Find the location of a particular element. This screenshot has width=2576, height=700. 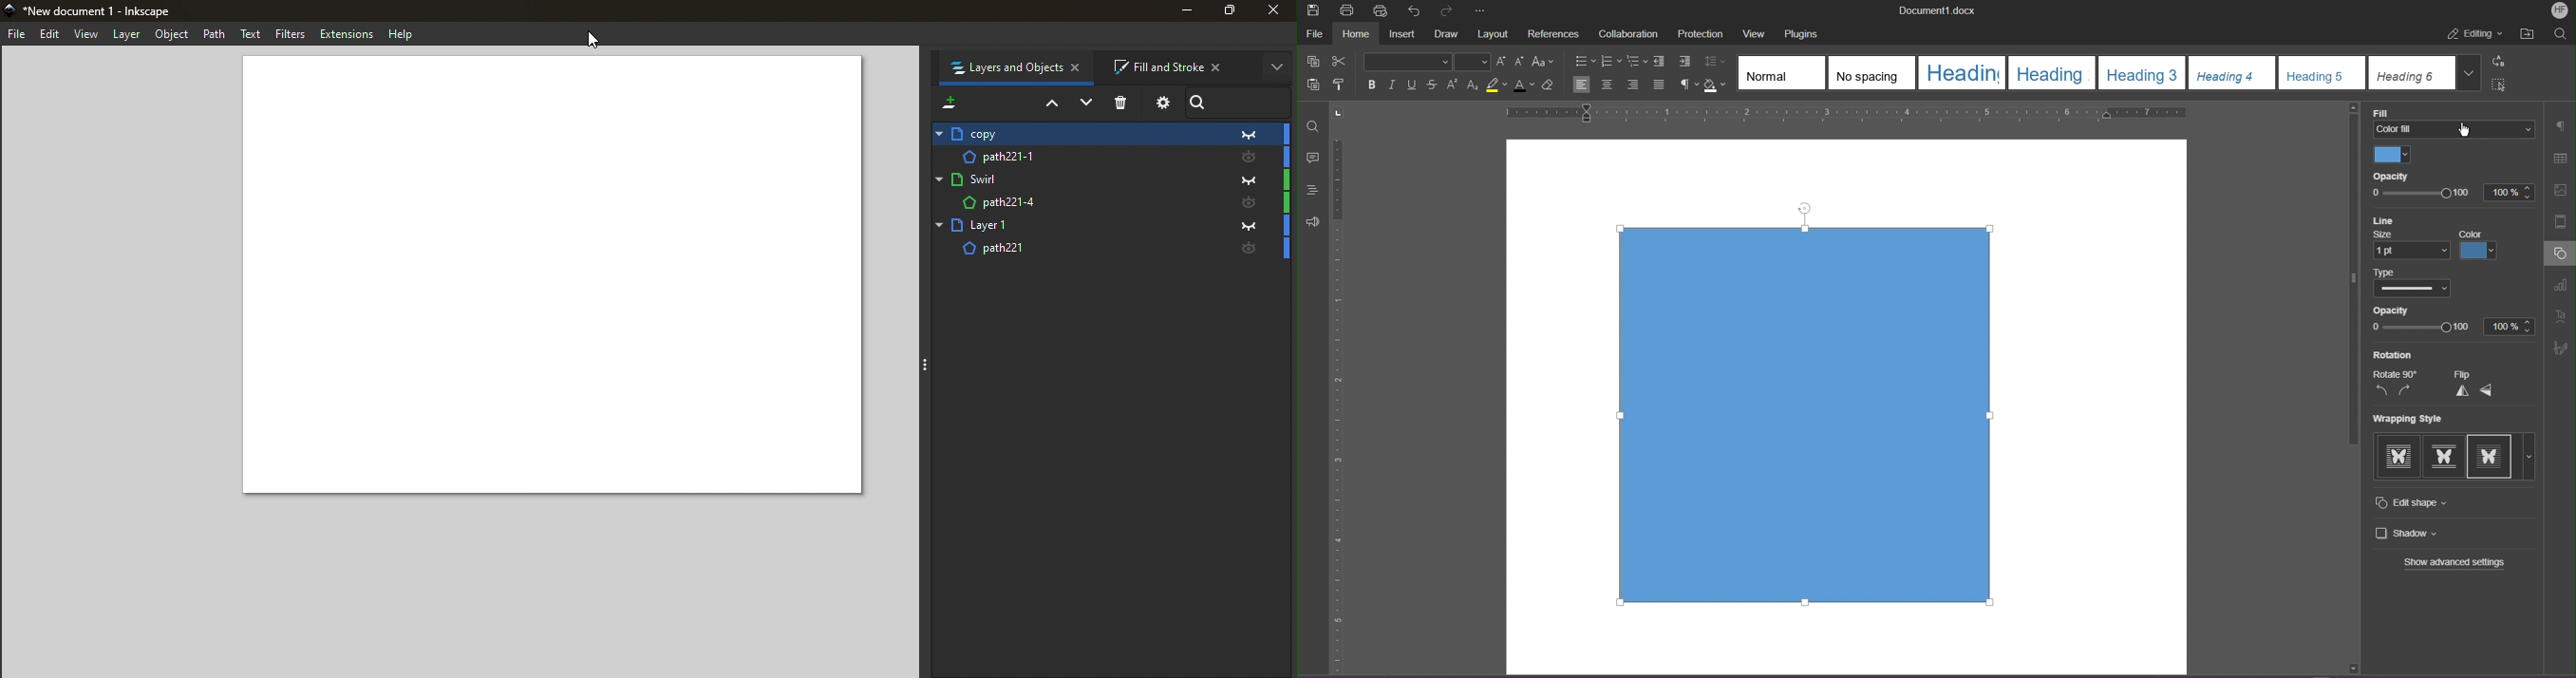

Collaboration is located at coordinates (1630, 33).